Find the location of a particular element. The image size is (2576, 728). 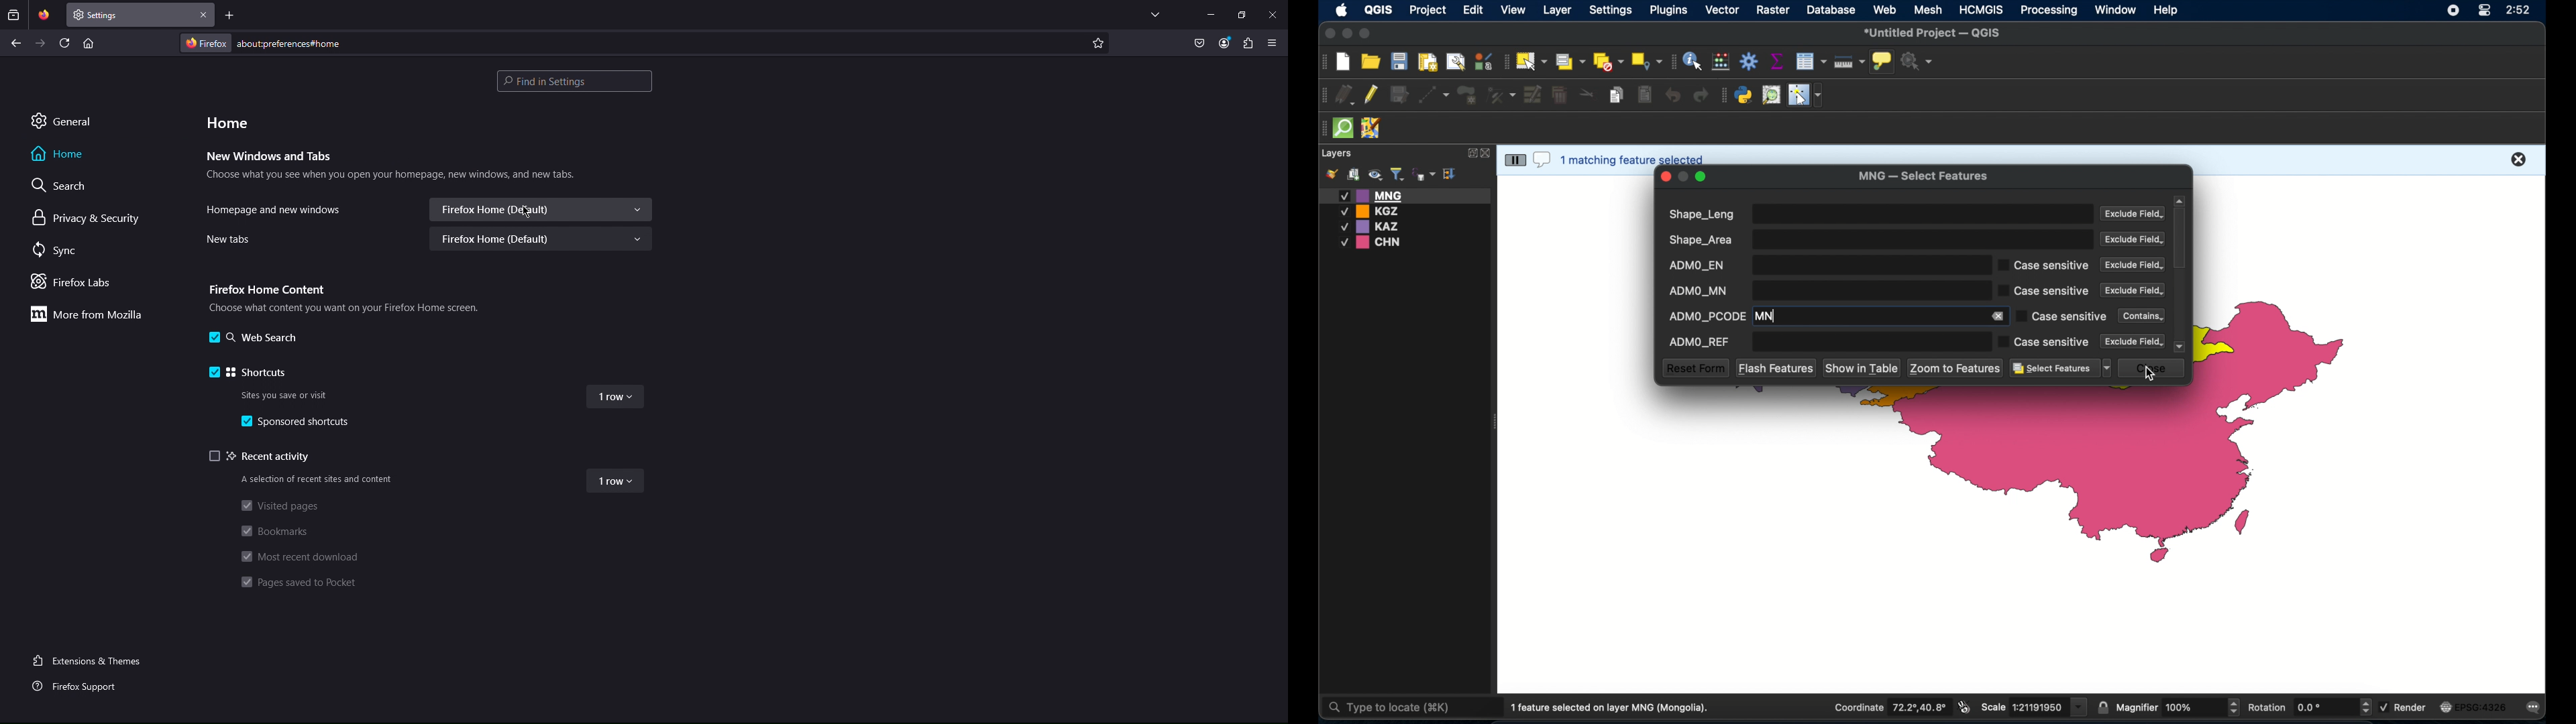

drag handle is located at coordinates (1322, 128).